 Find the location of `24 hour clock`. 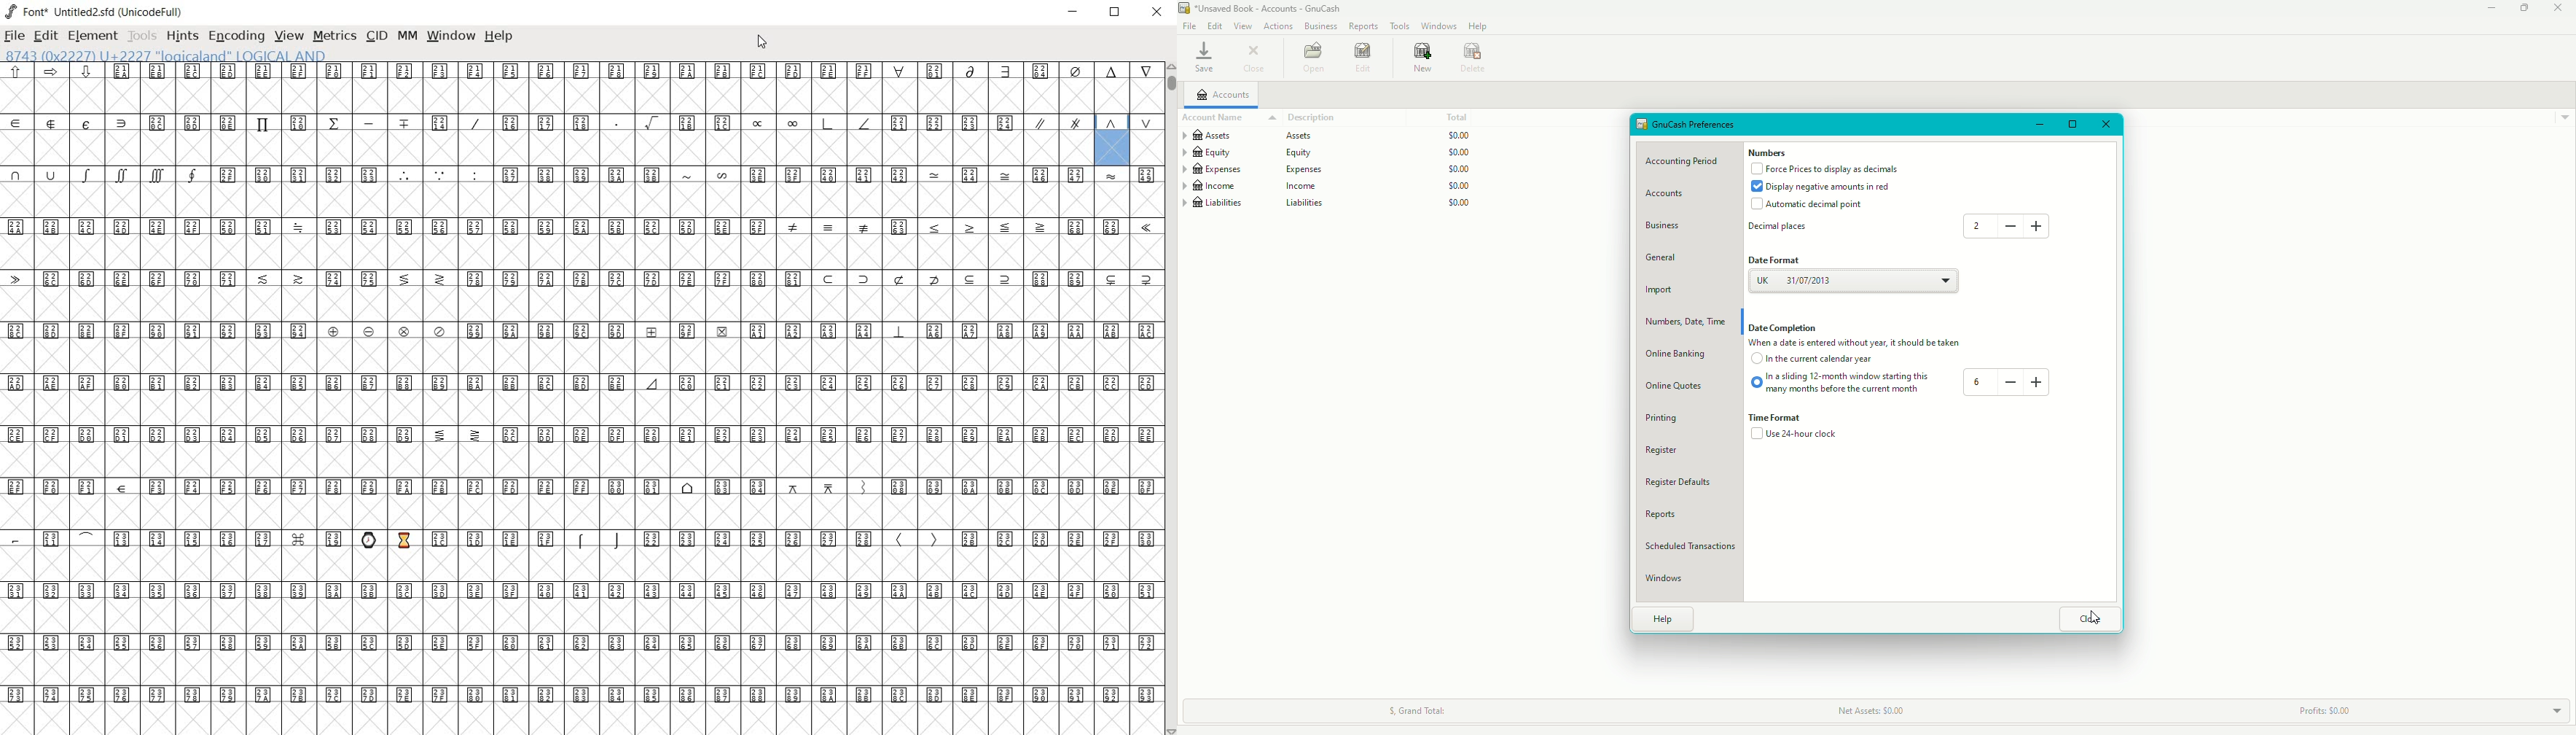

24 hour clock is located at coordinates (1795, 437).